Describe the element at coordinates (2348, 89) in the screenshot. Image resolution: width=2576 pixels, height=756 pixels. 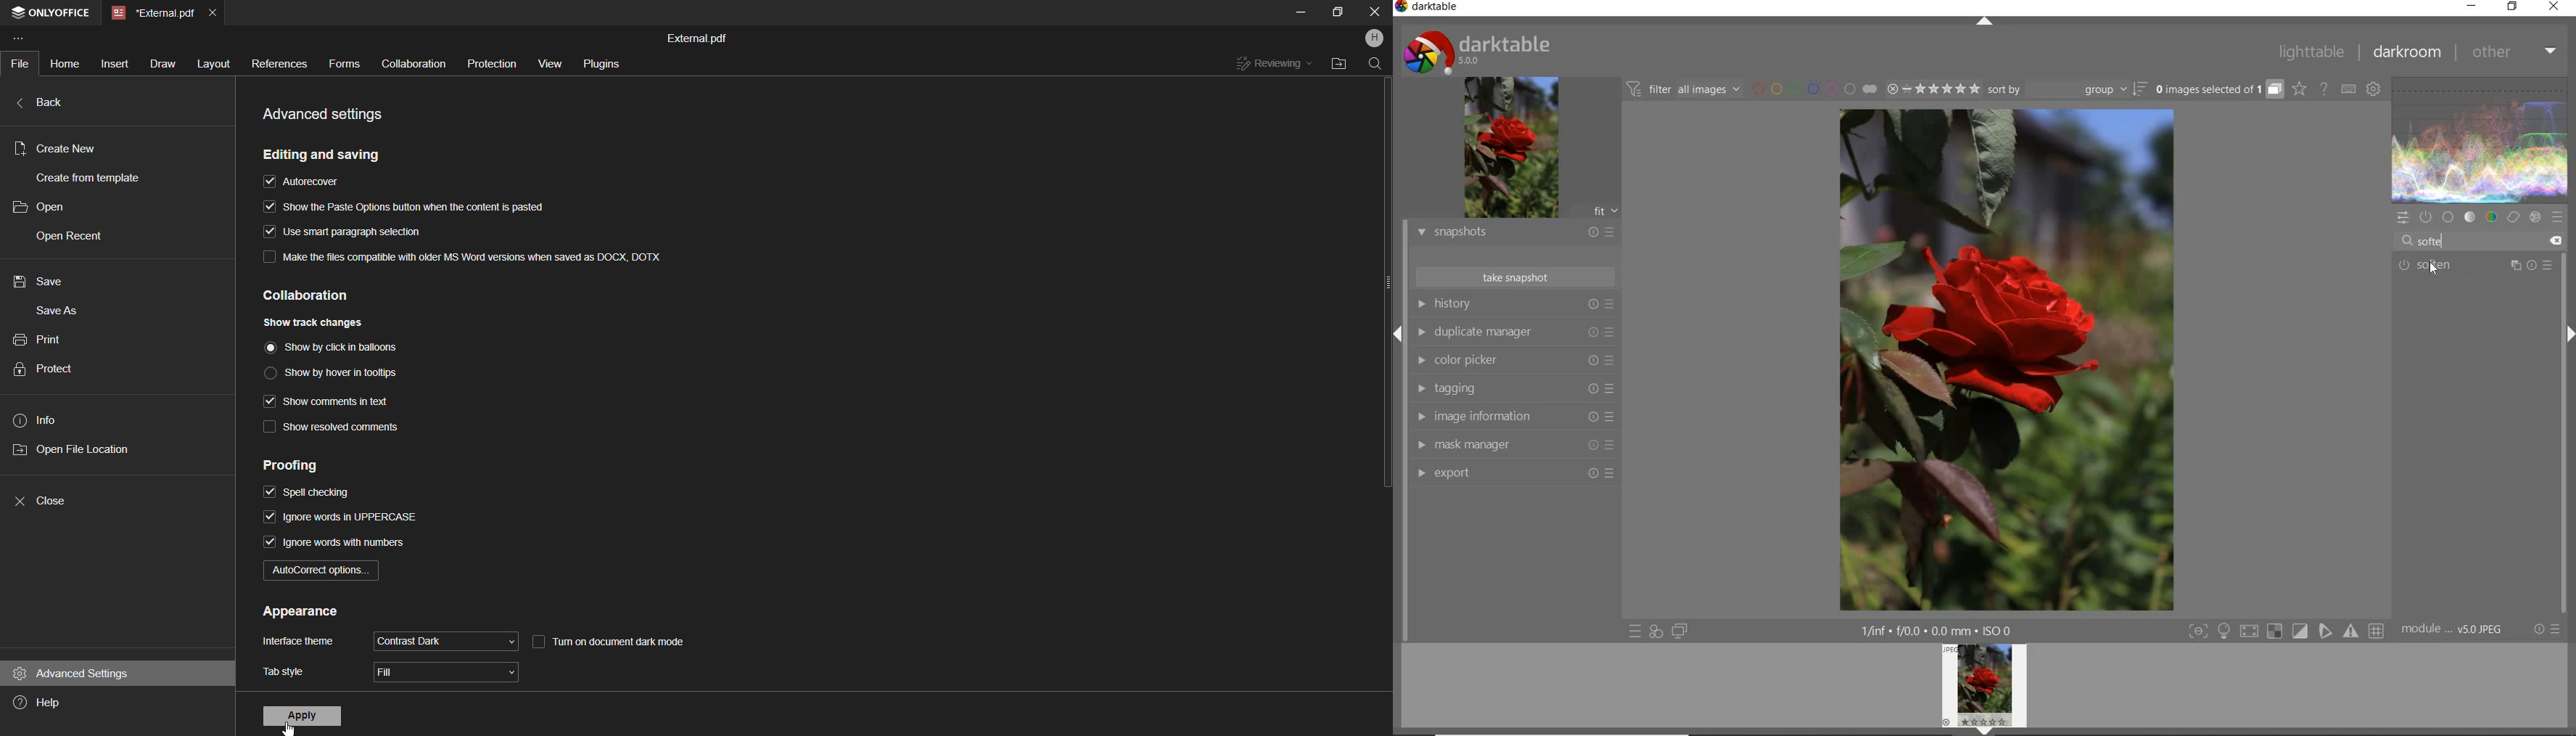
I see `set keyboard shortcuts` at that location.